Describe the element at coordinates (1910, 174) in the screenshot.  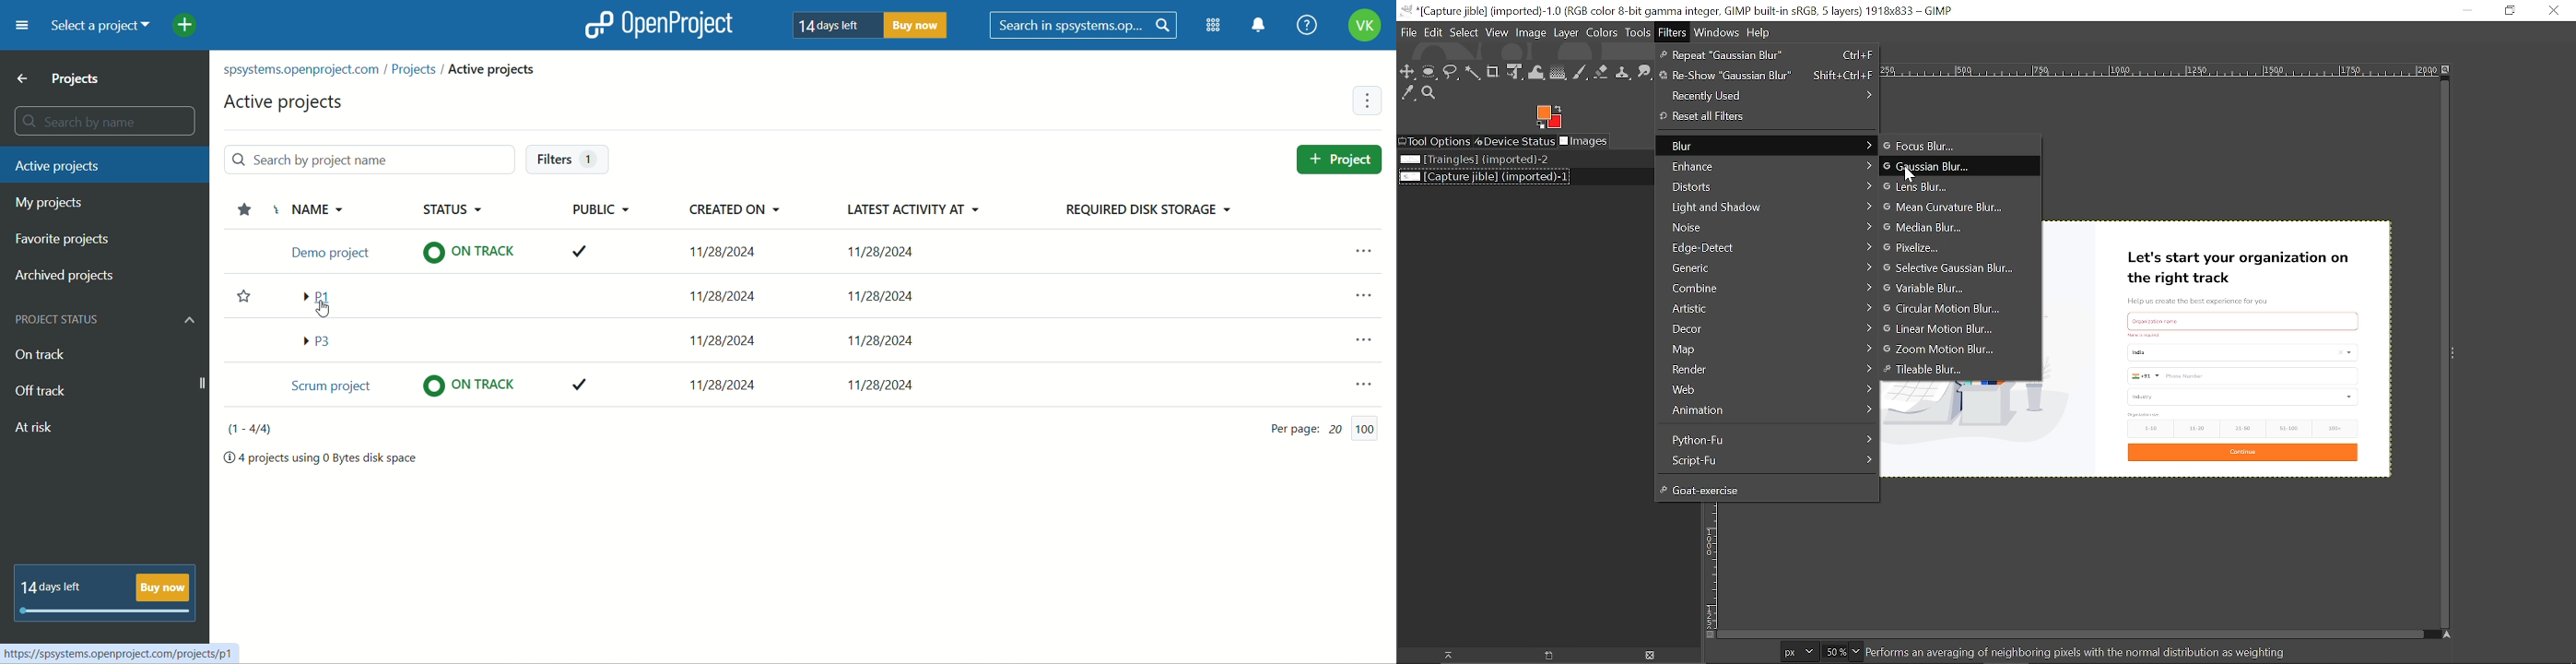
I see `Cursor` at that location.